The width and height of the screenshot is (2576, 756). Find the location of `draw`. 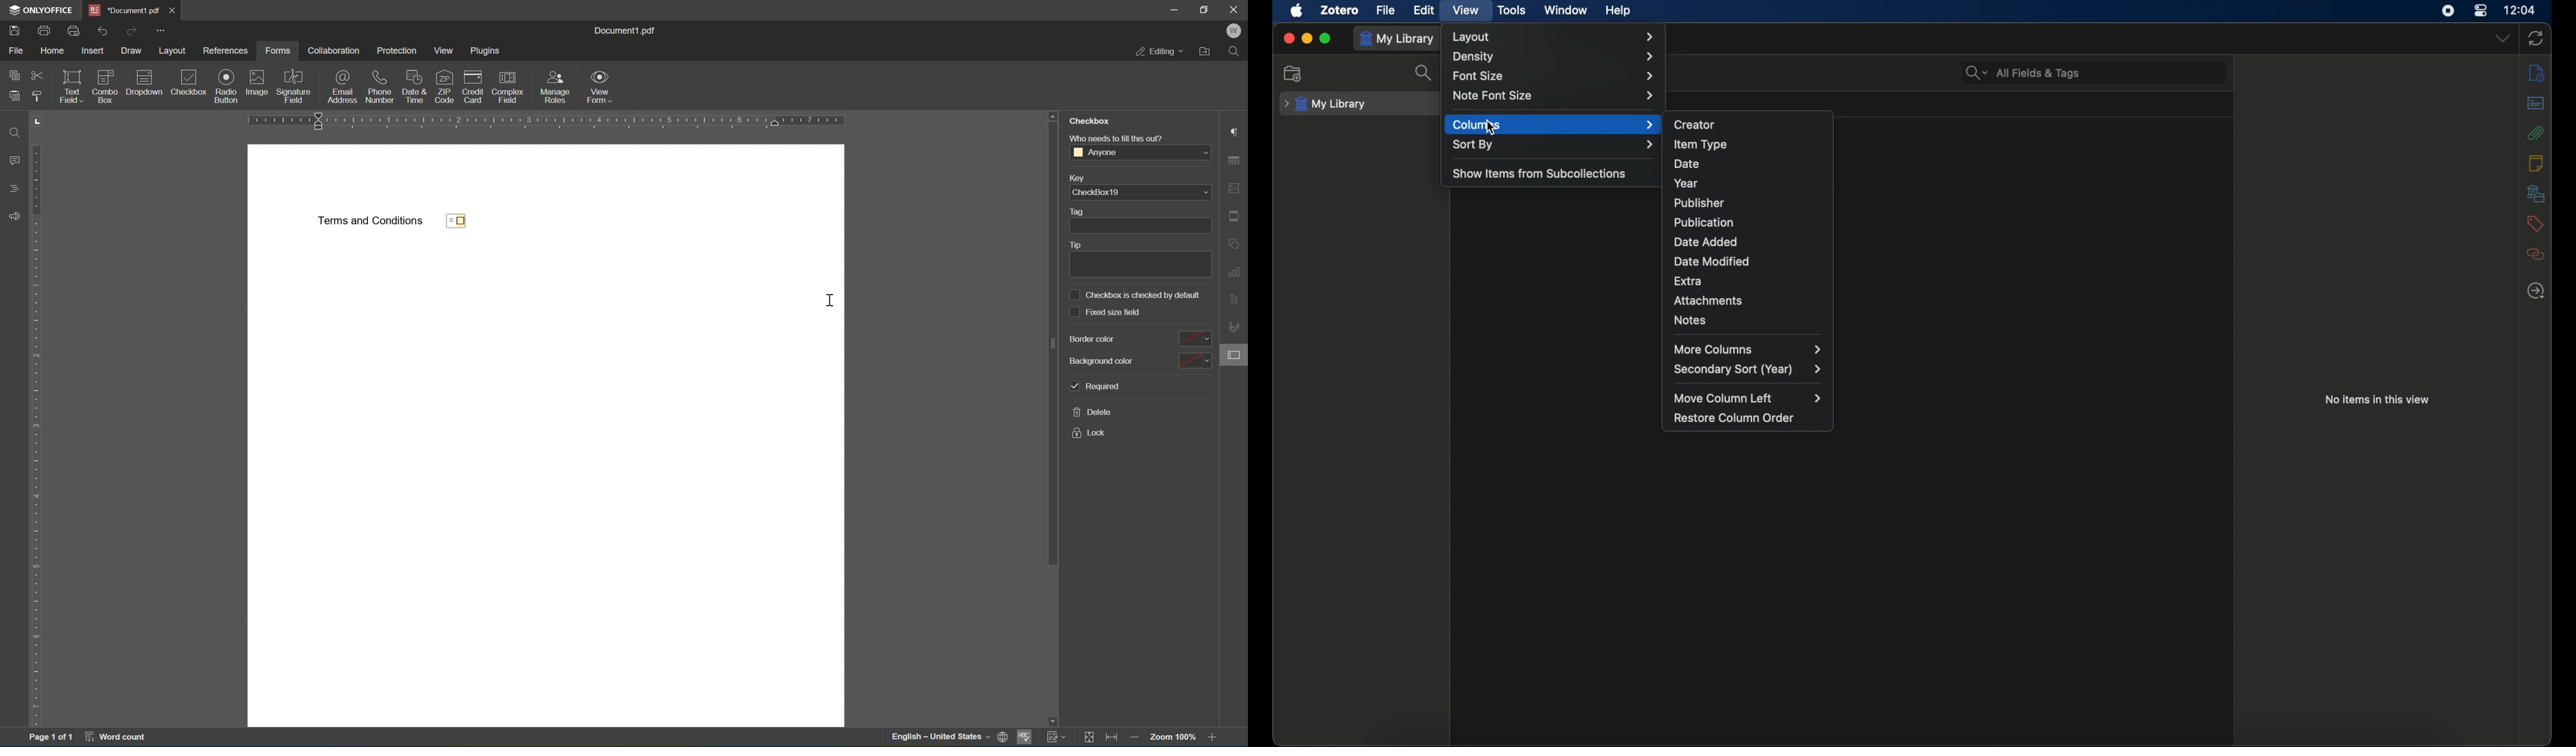

draw is located at coordinates (133, 51).